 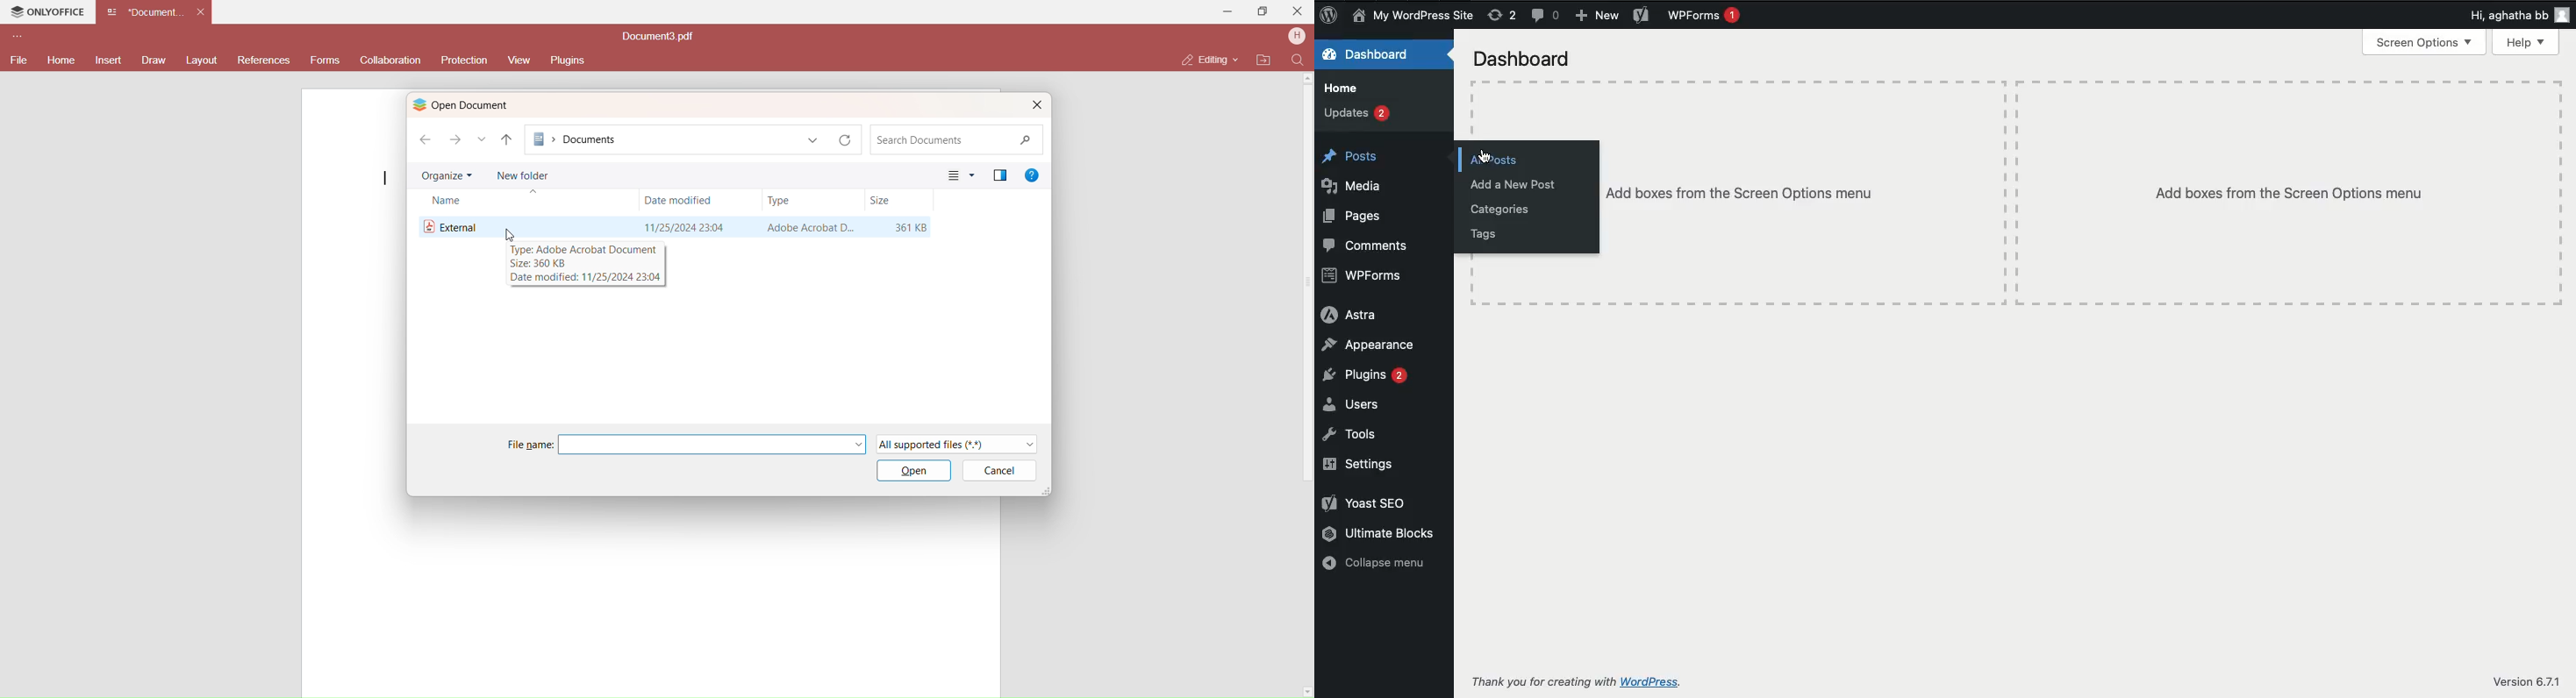 What do you see at coordinates (660, 37) in the screenshot?
I see `document title` at bounding box center [660, 37].